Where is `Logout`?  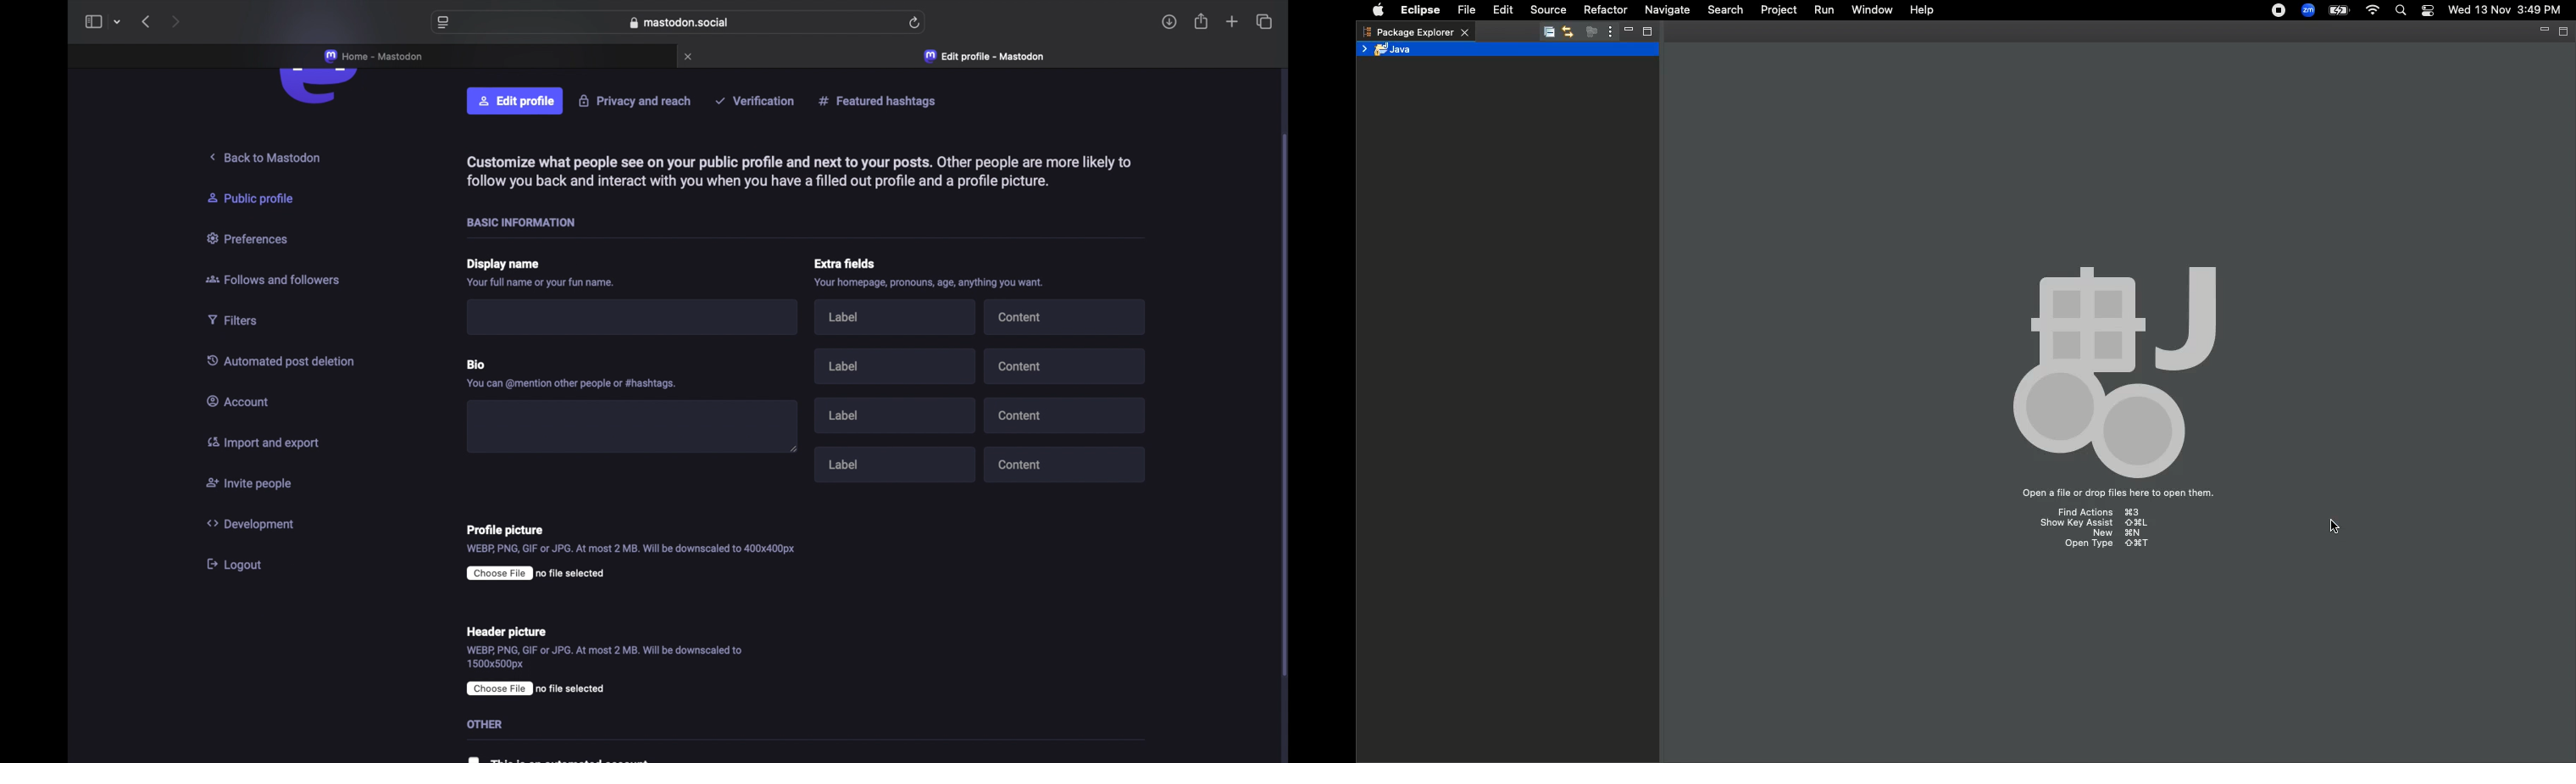
Logout is located at coordinates (236, 566).